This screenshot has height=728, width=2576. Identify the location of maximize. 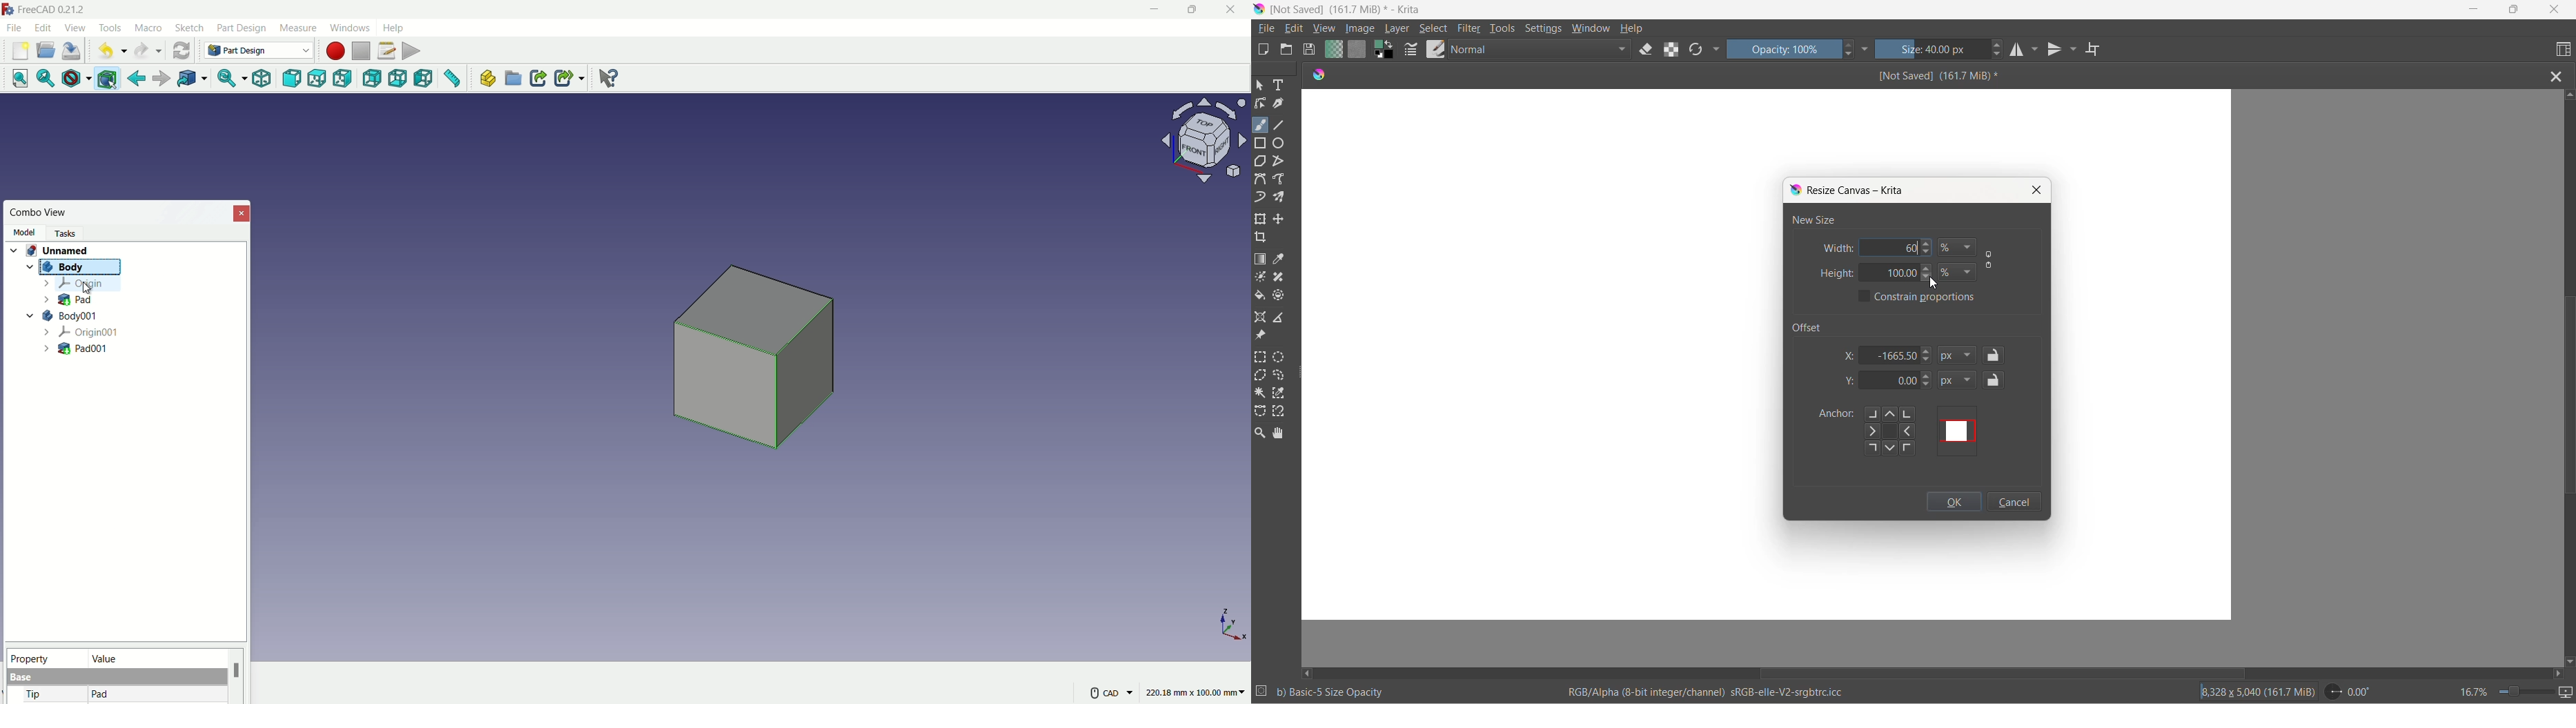
(2513, 10).